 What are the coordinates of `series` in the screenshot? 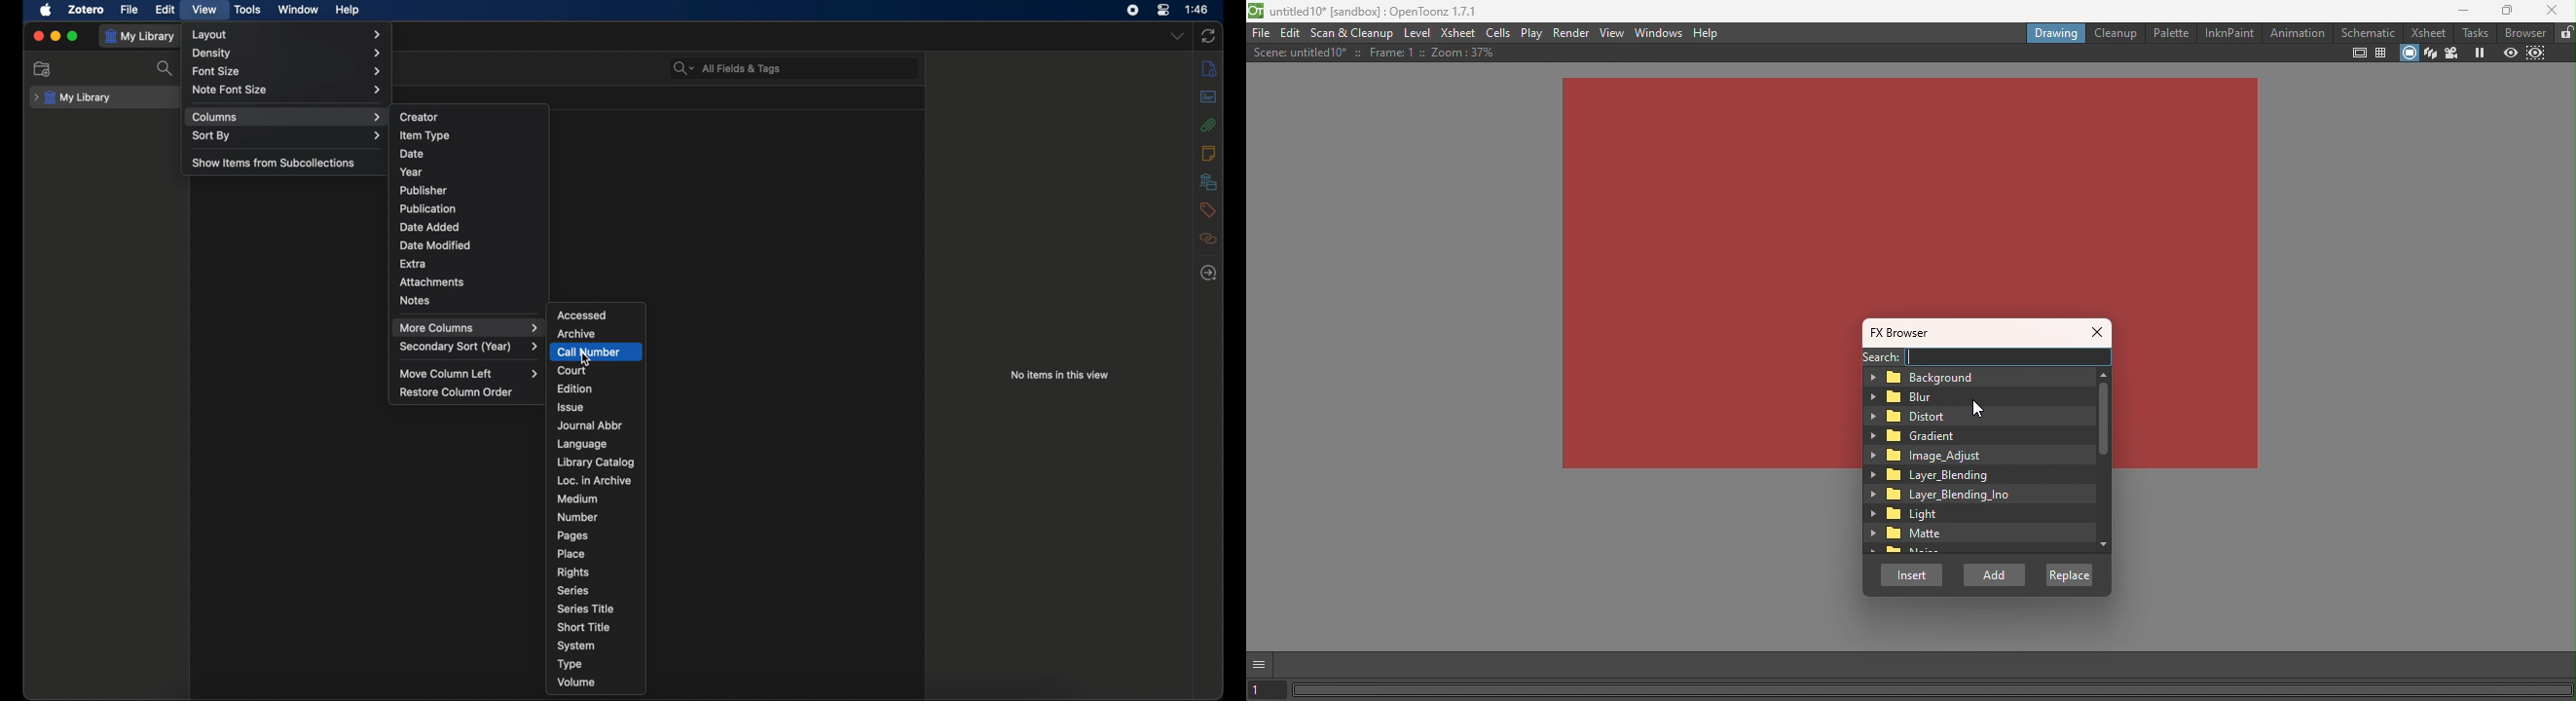 It's located at (572, 591).